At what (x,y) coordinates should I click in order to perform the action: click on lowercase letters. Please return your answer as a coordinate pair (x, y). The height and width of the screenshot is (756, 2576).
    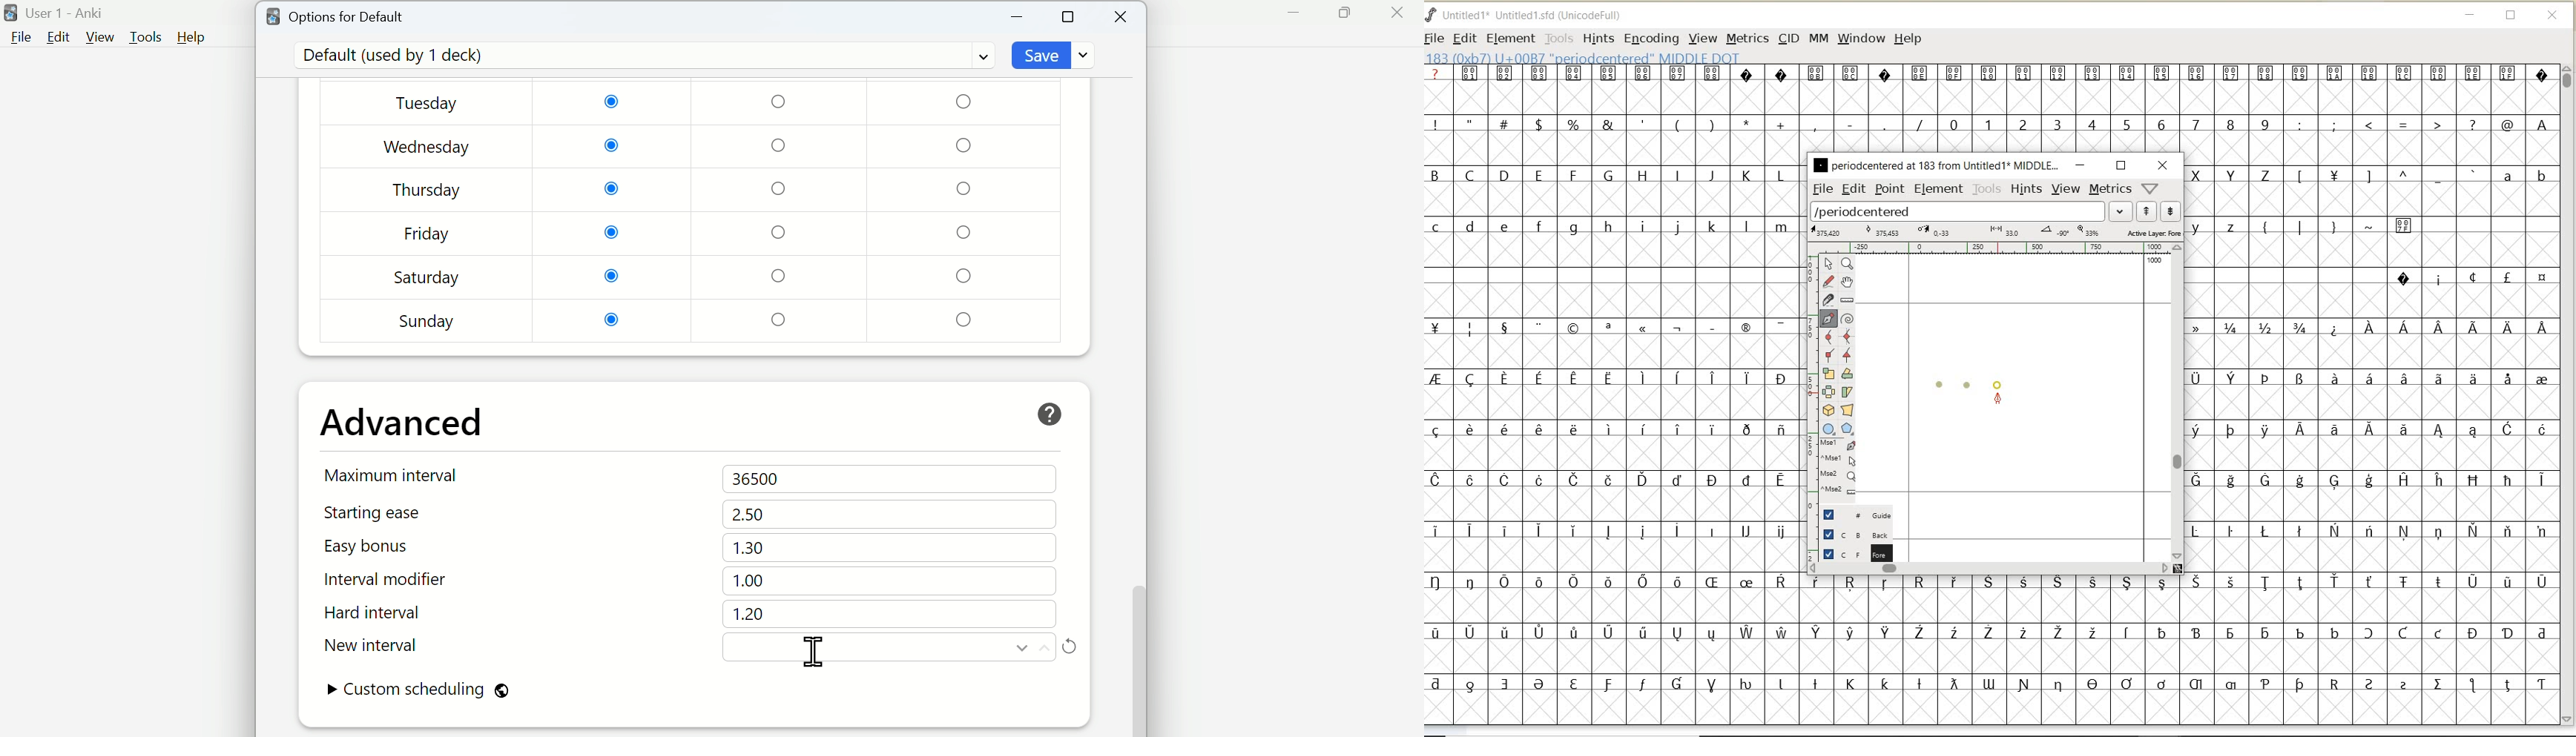
    Looking at the image, I should click on (1612, 227).